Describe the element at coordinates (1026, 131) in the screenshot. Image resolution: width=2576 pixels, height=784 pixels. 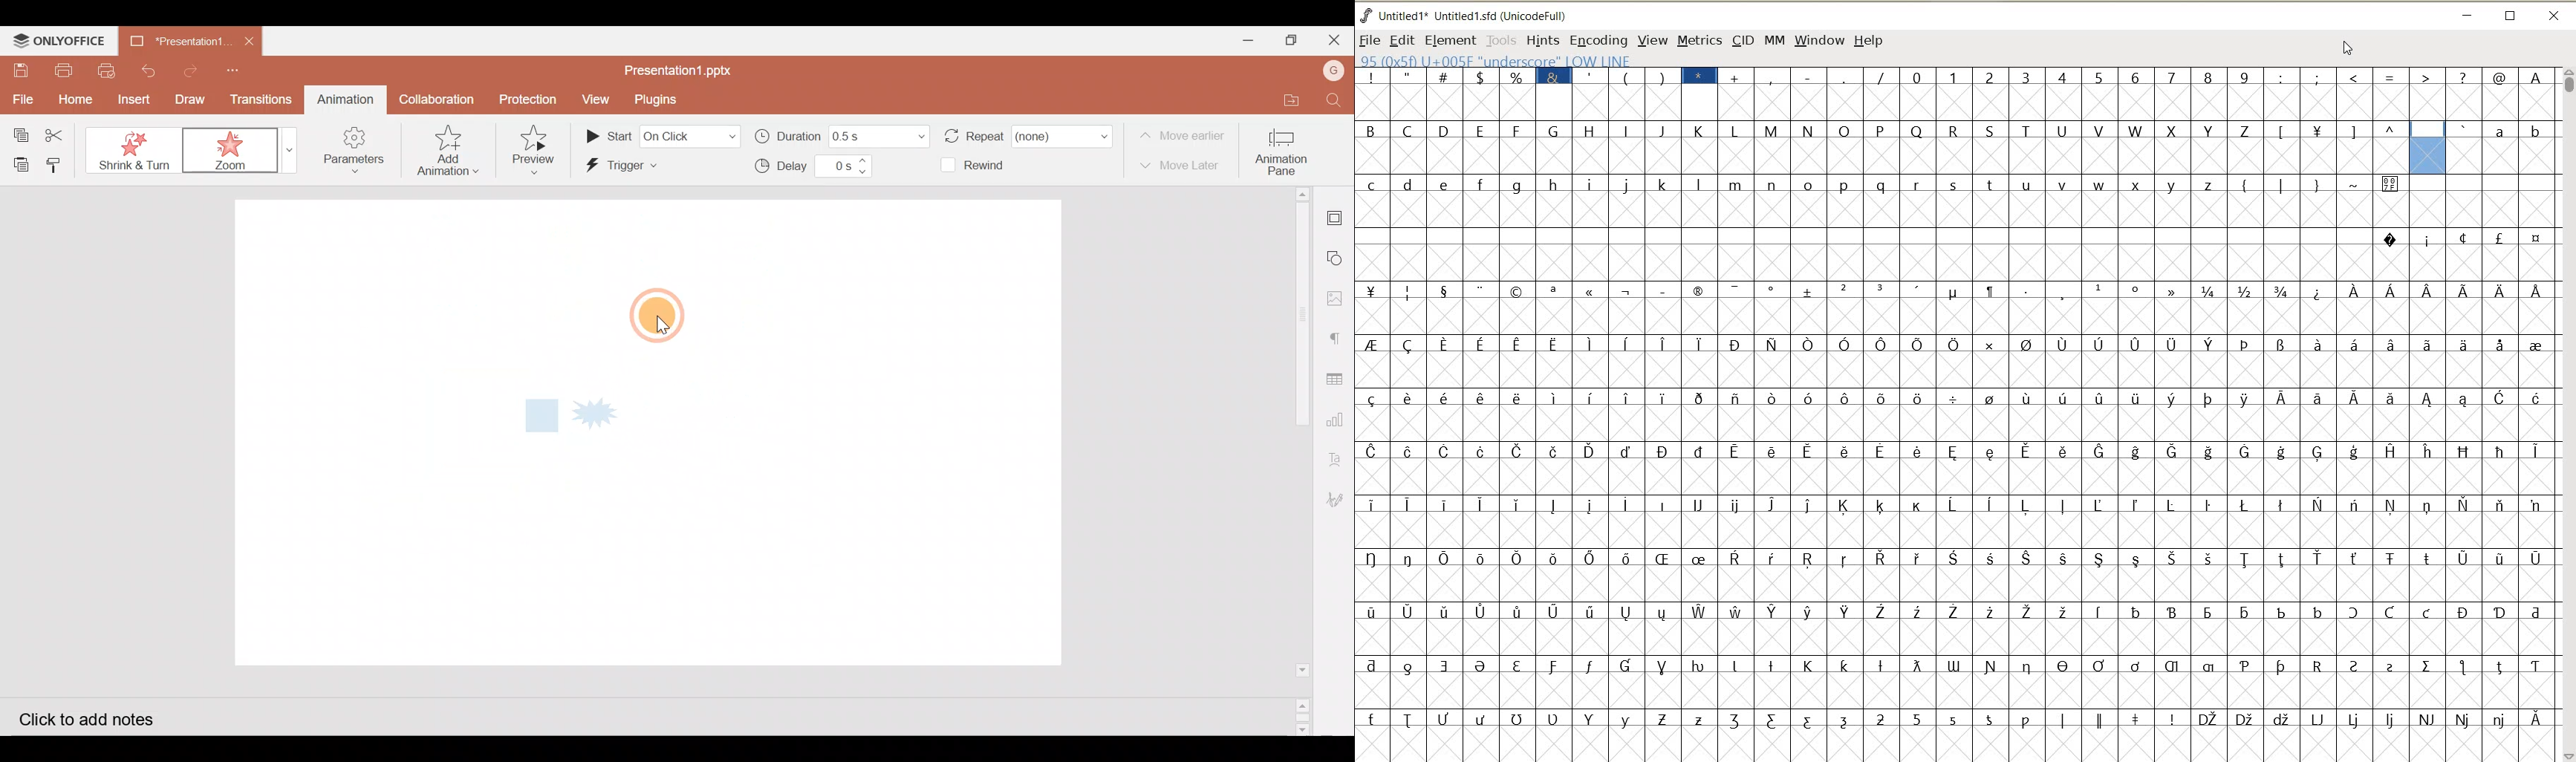
I see `Repeat` at that location.